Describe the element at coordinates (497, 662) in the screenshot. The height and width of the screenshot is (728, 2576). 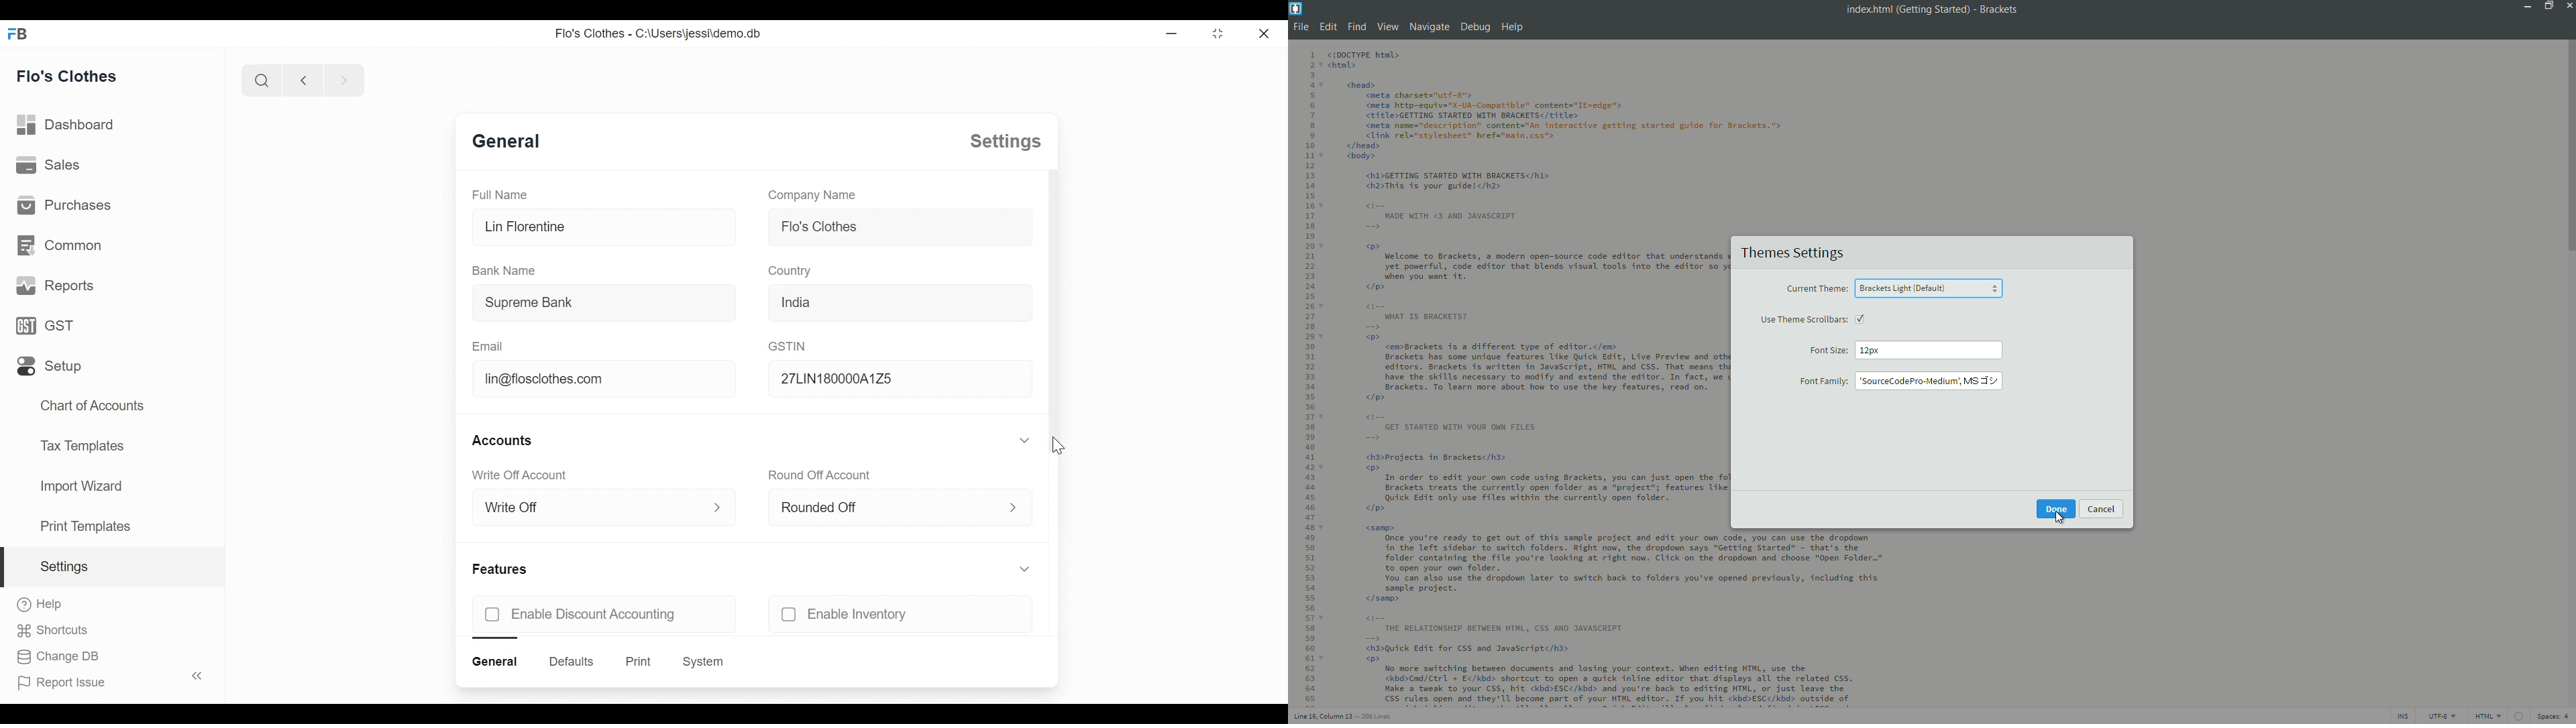
I see `General` at that location.